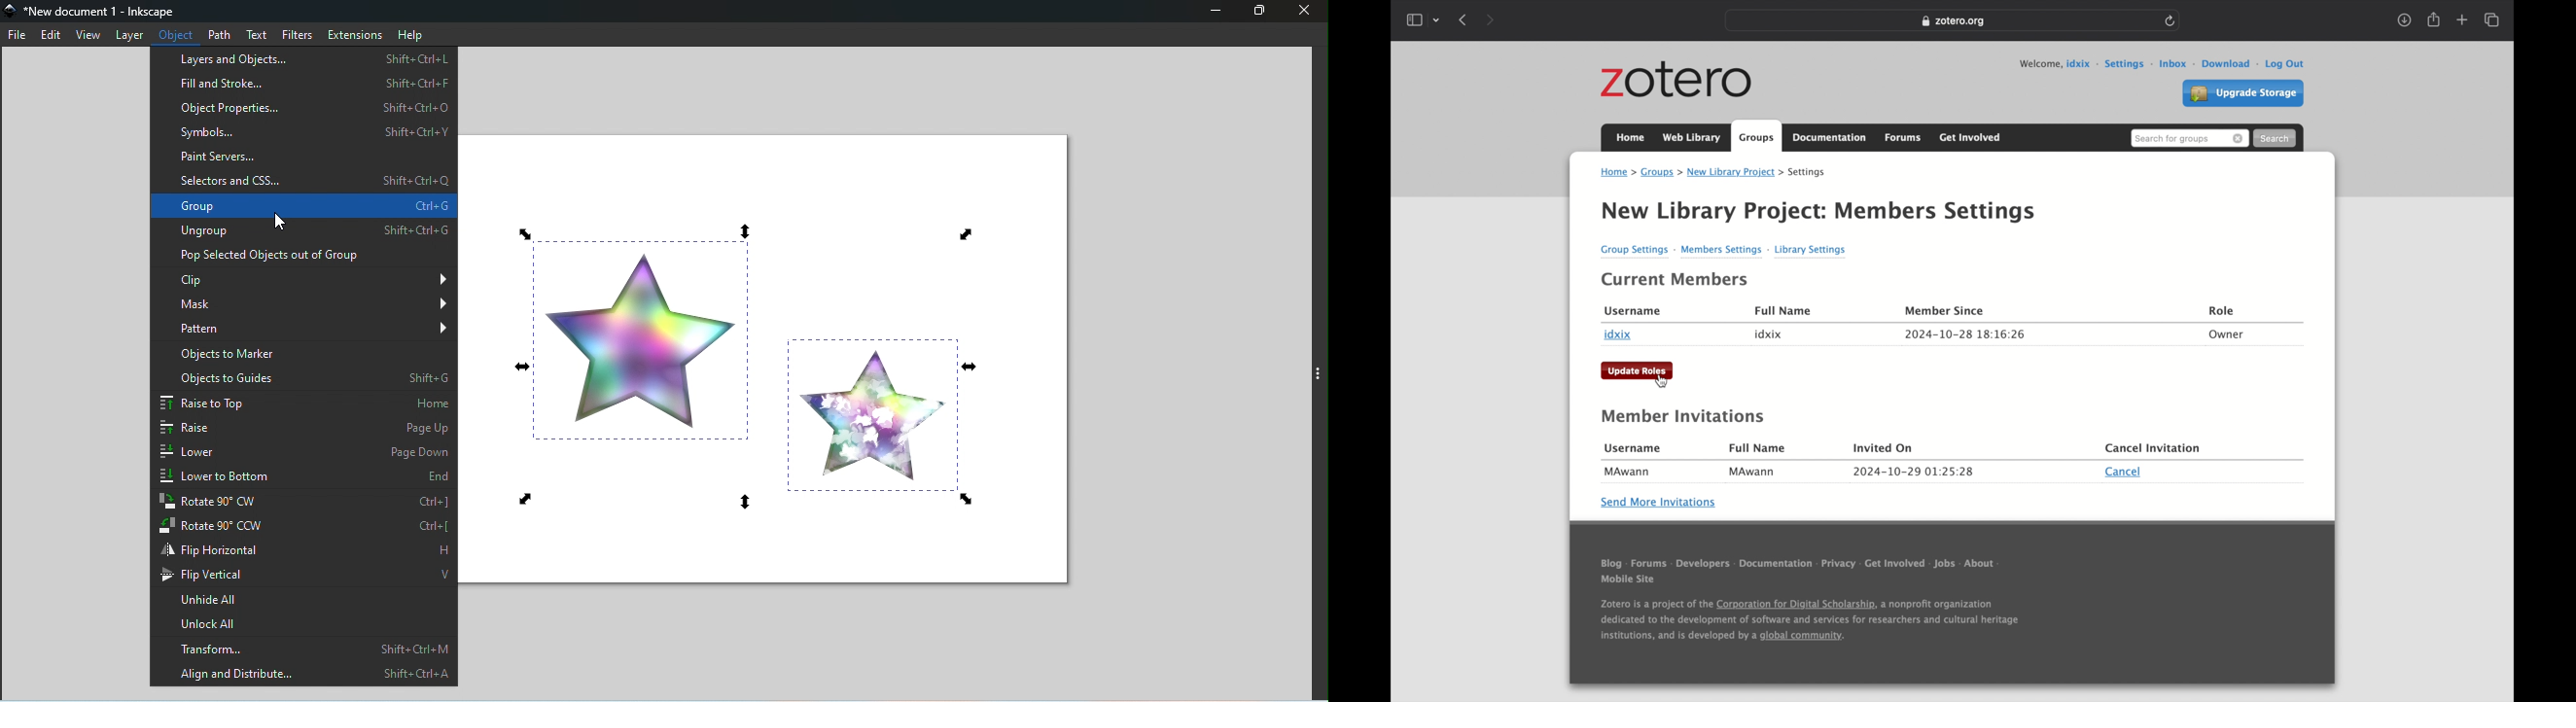  Describe the element at coordinates (1986, 562) in the screenshot. I see `about` at that location.